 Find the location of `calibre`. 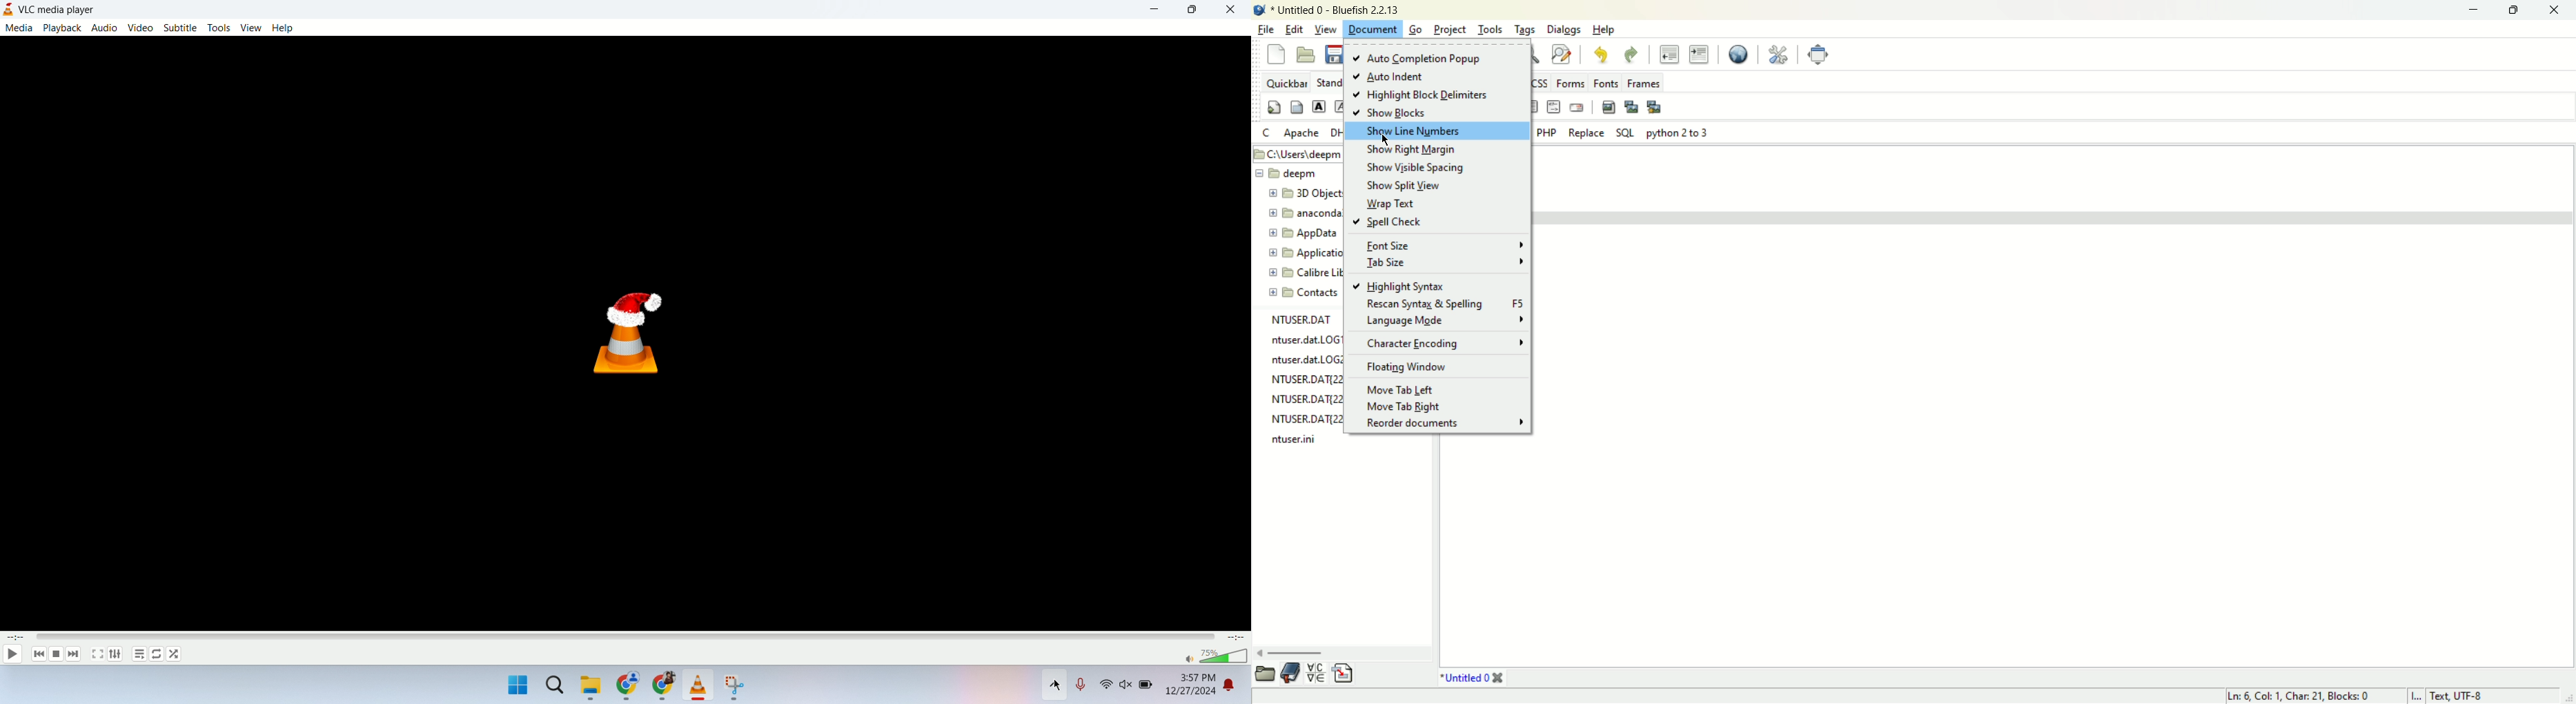

calibre is located at coordinates (1301, 273).